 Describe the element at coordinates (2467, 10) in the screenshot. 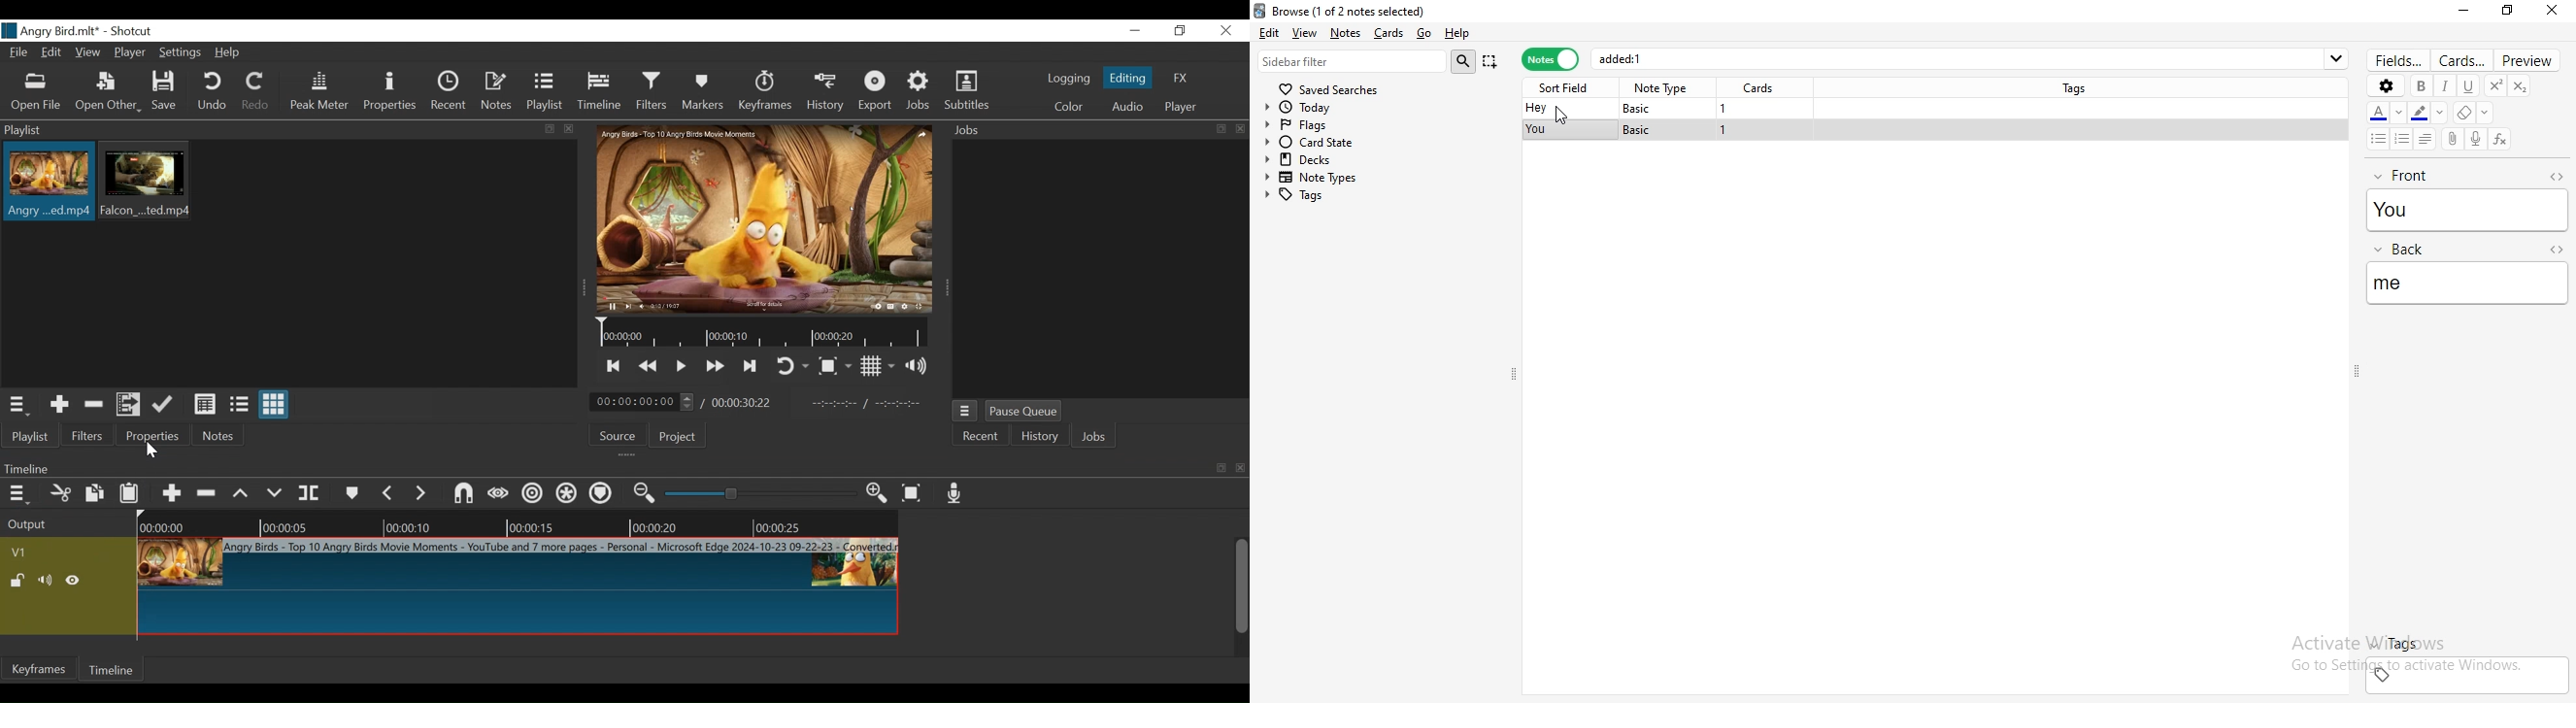

I see `minimise` at that location.